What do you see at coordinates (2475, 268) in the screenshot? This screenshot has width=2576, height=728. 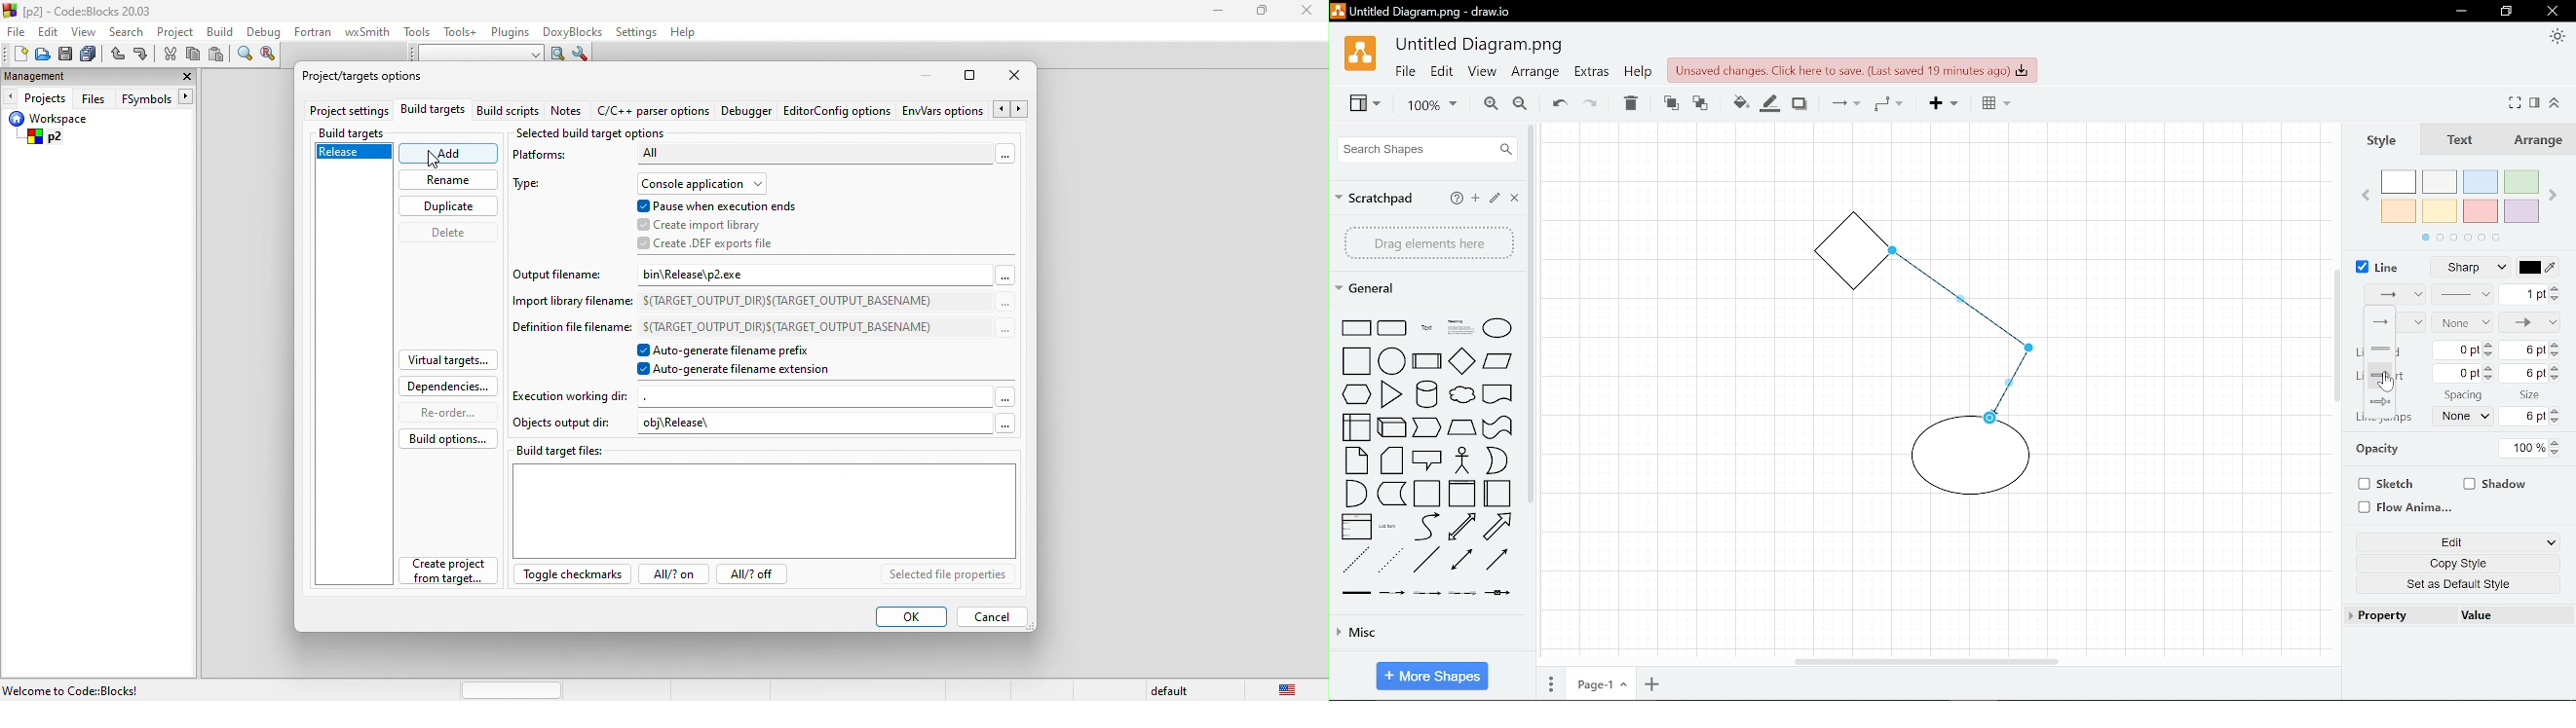 I see `Sharp` at bounding box center [2475, 268].